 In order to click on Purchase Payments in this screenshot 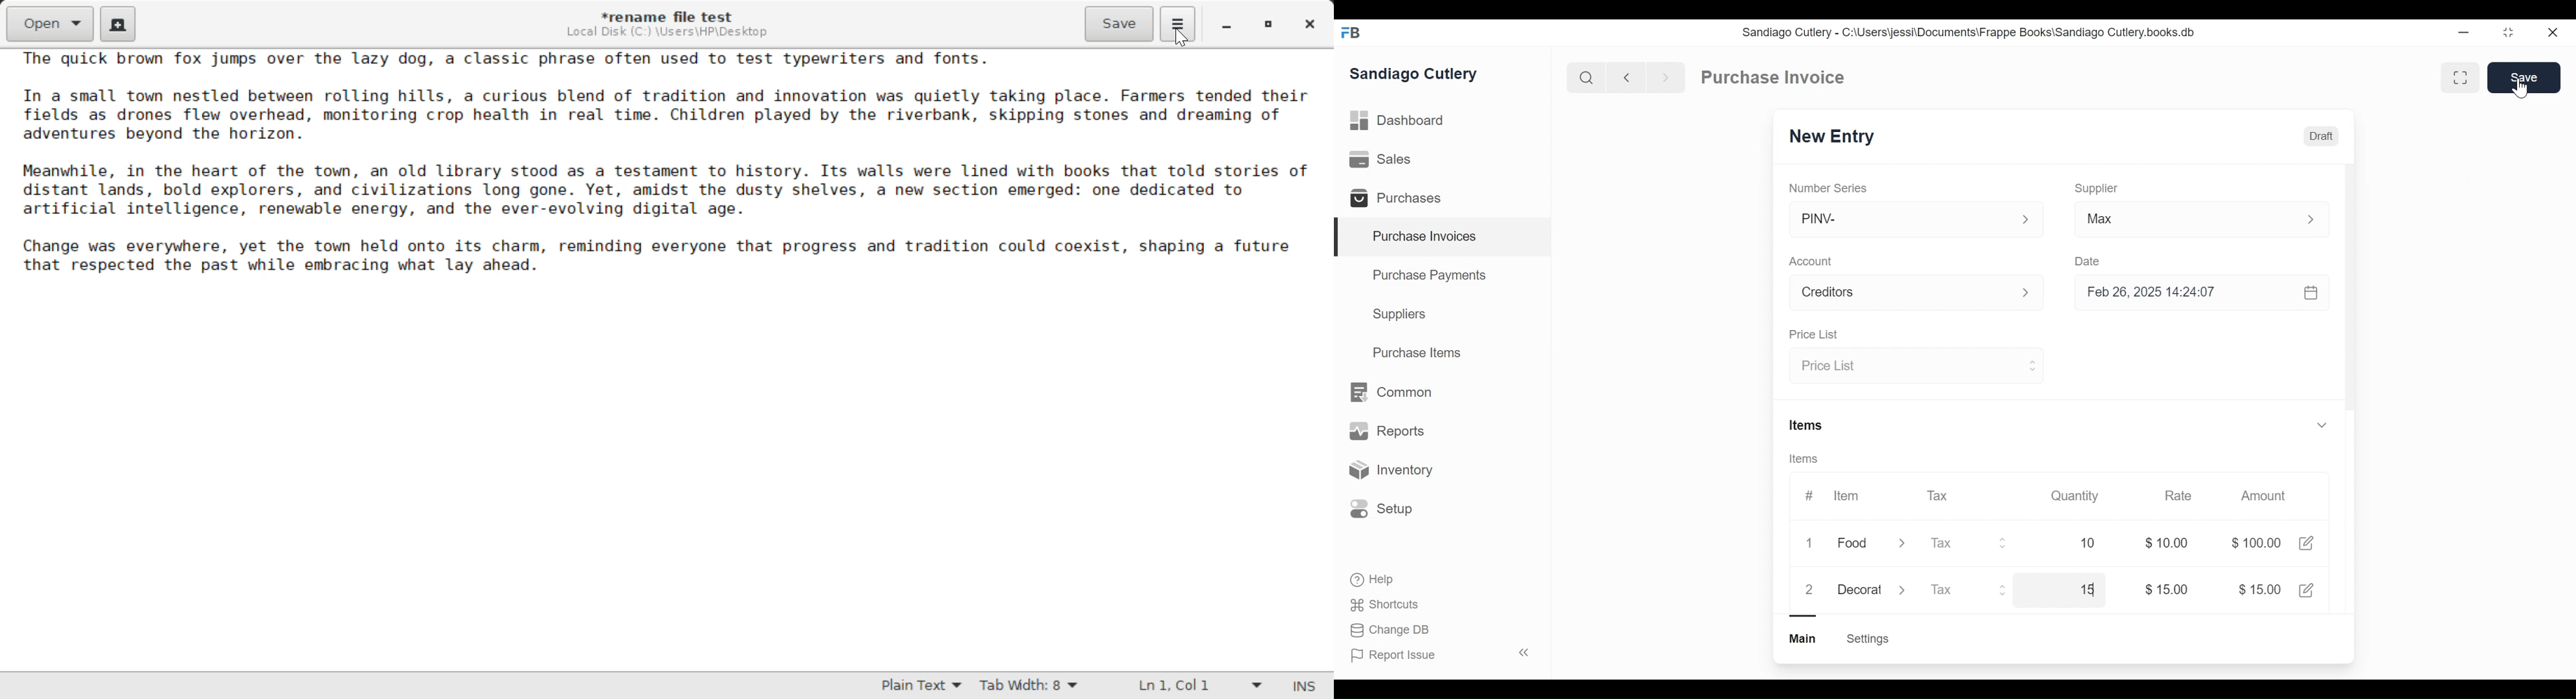, I will do `click(1432, 277)`.